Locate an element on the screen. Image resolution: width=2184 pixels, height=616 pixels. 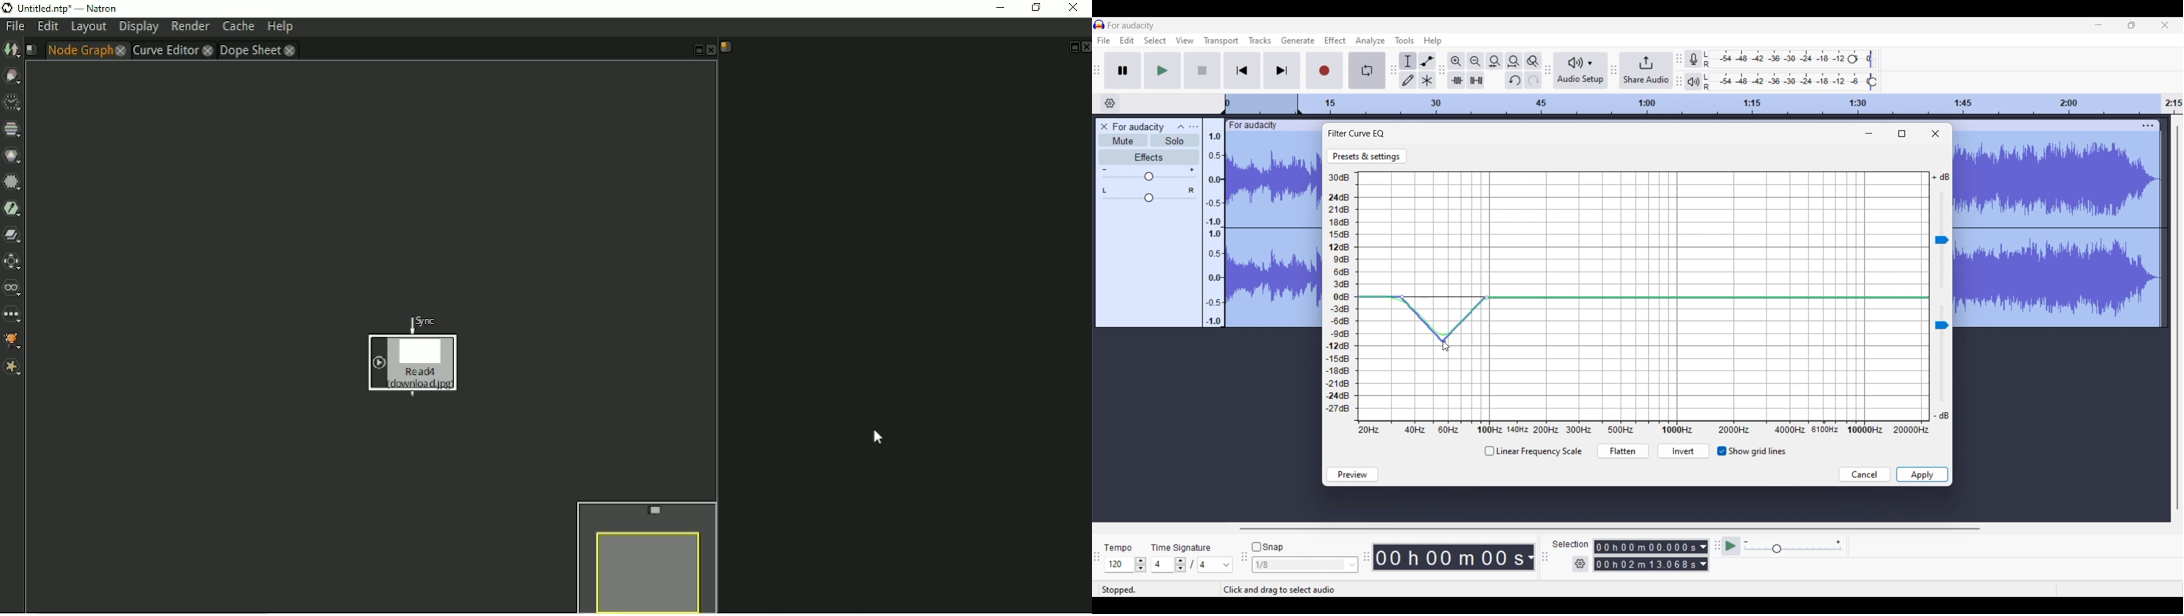
Collapse is located at coordinates (1181, 126).